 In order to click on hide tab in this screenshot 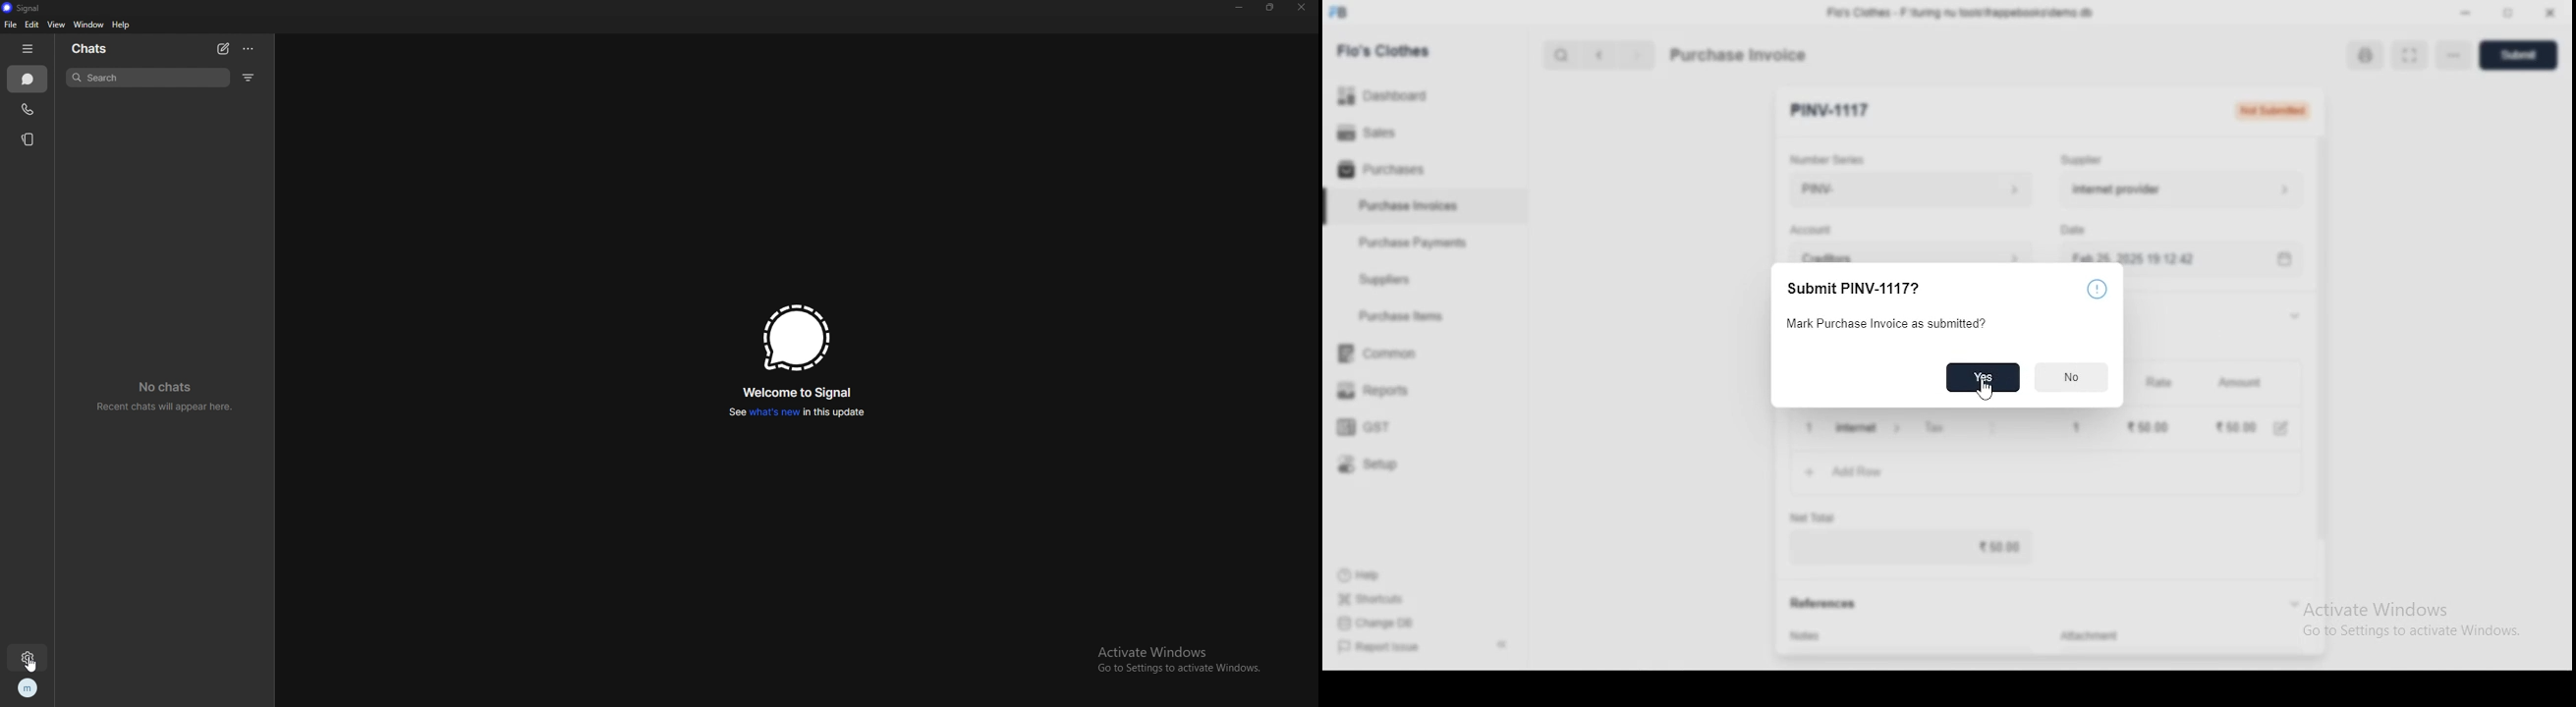, I will do `click(27, 49)`.